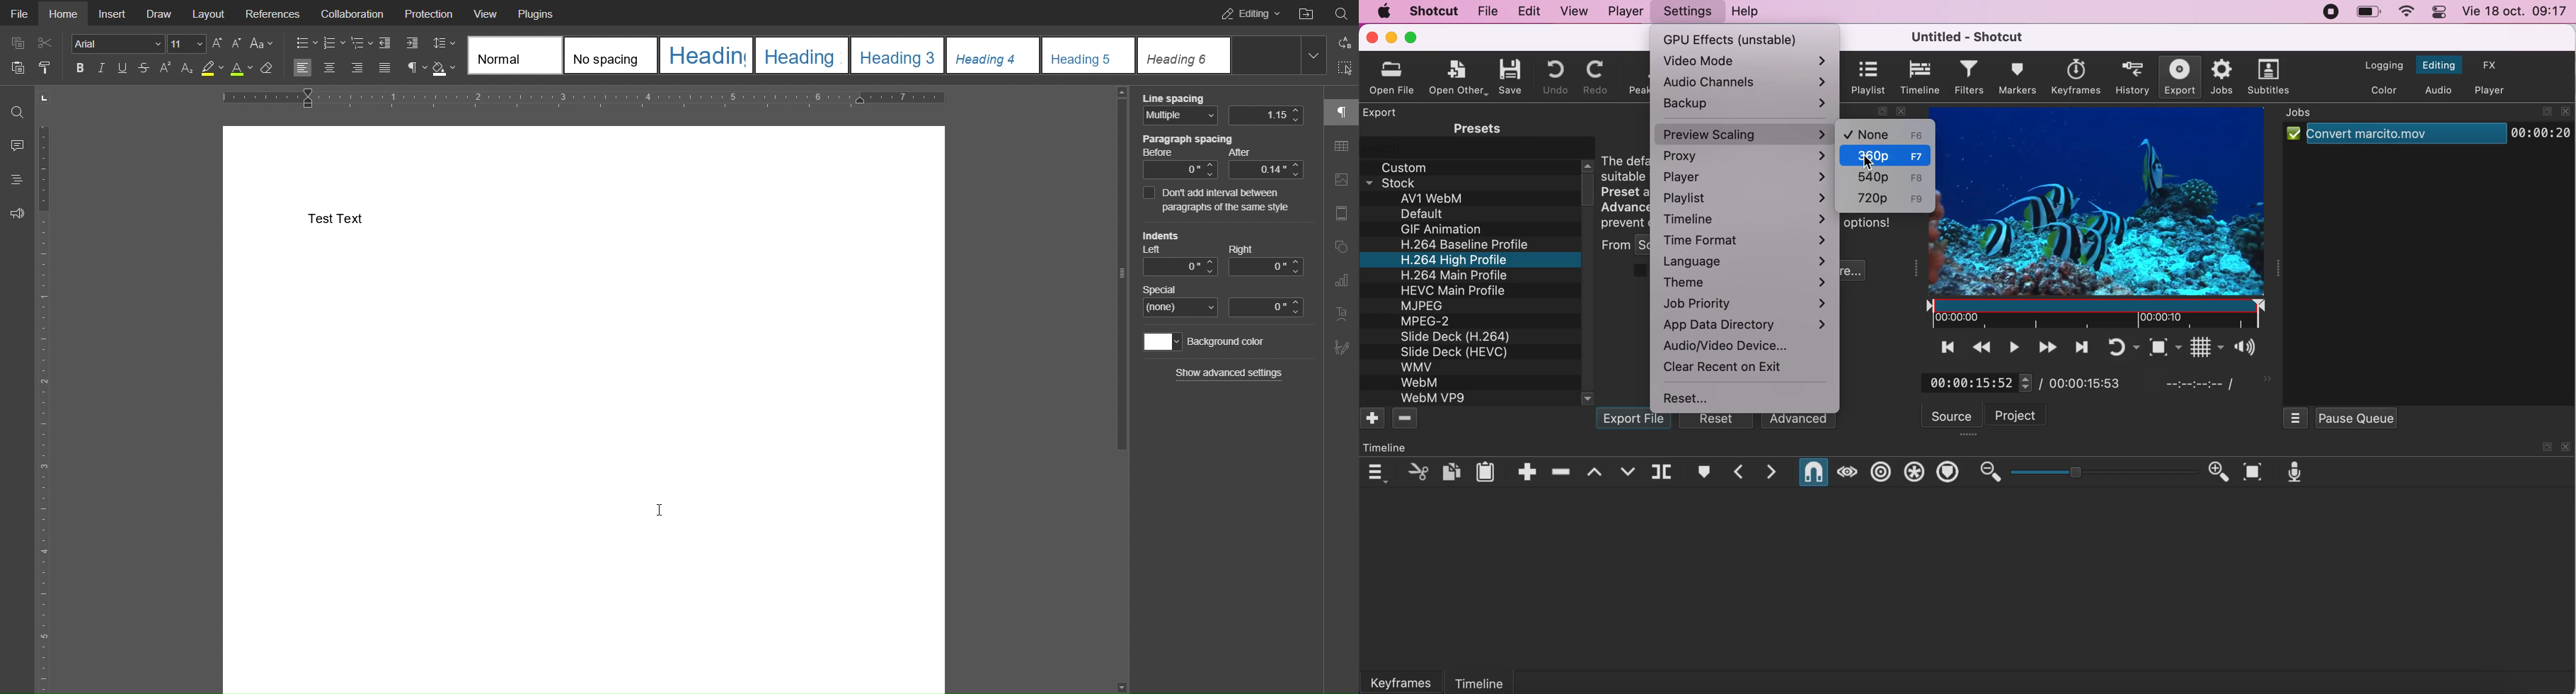 Image resolution: width=2576 pixels, height=700 pixels. What do you see at coordinates (2027, 415) in the screenshot?
I see `project` at bounding box center [2027, 415].